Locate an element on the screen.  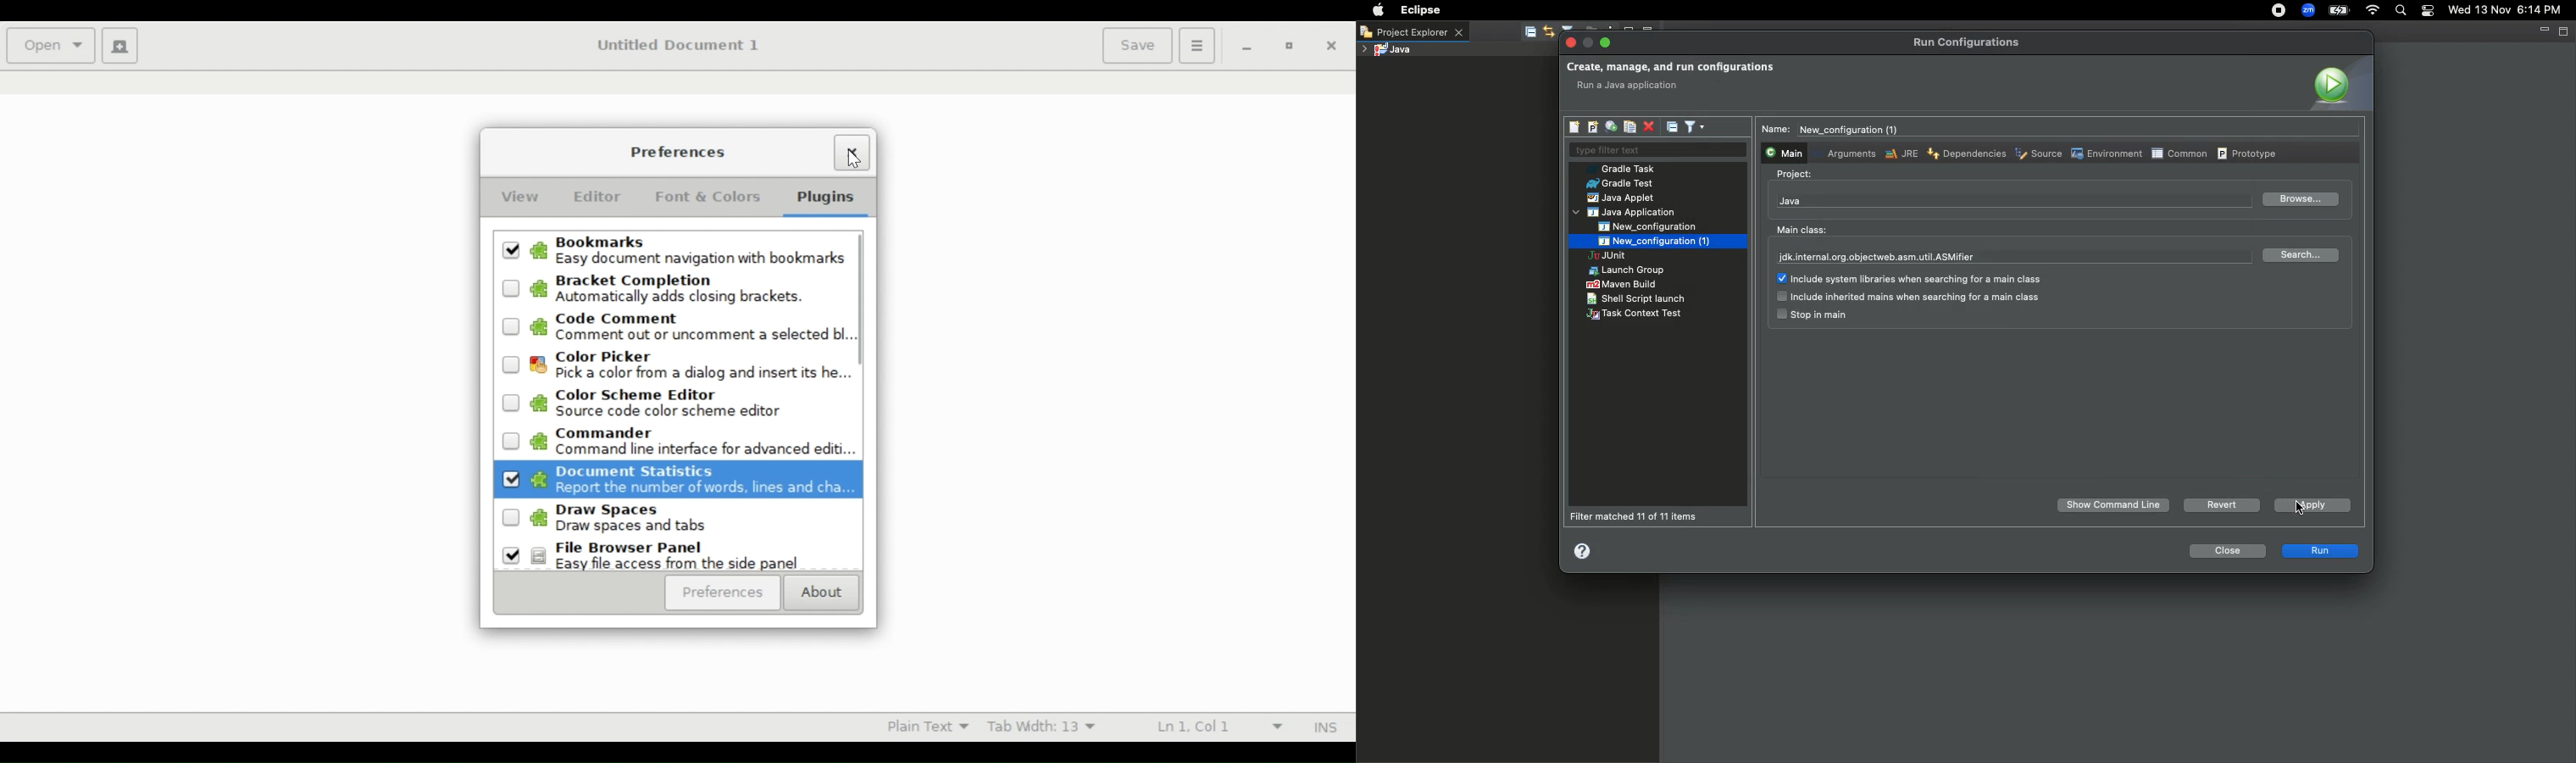
Save is located at coordinates (1136, 45).